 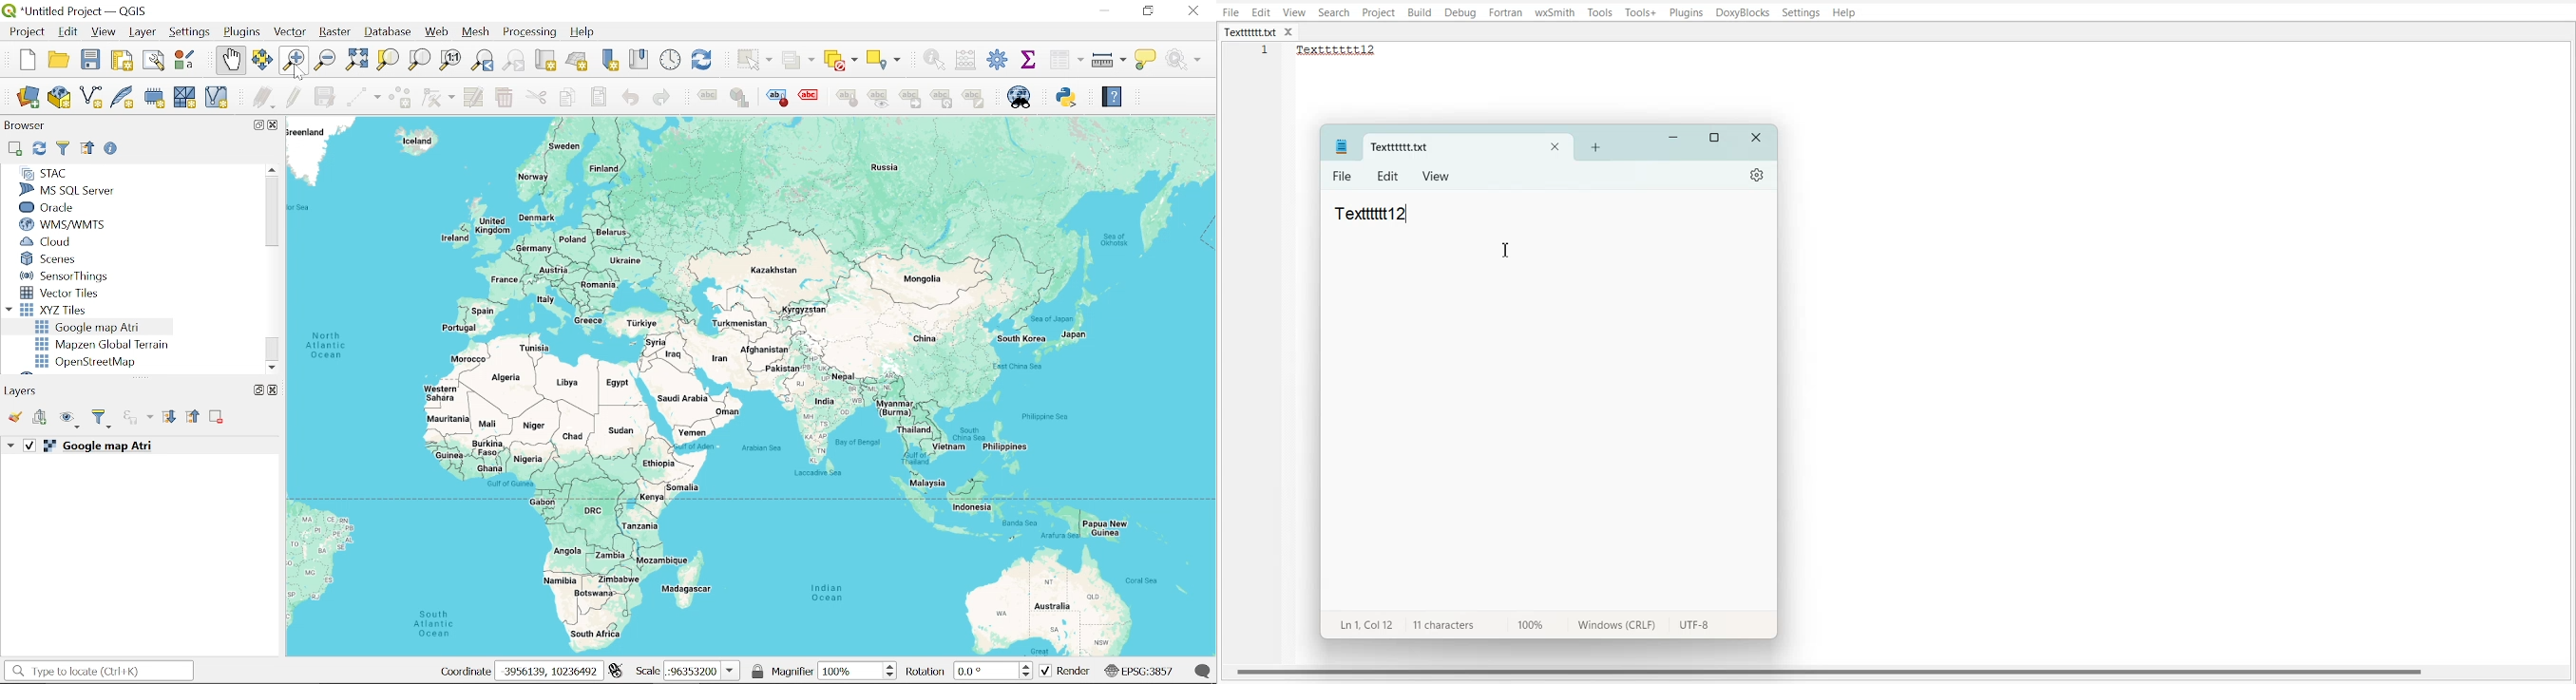 What do you see at coordinates (1341, 146) in the screenshot?
I see `Logo` at bounding box center [1341, 146].